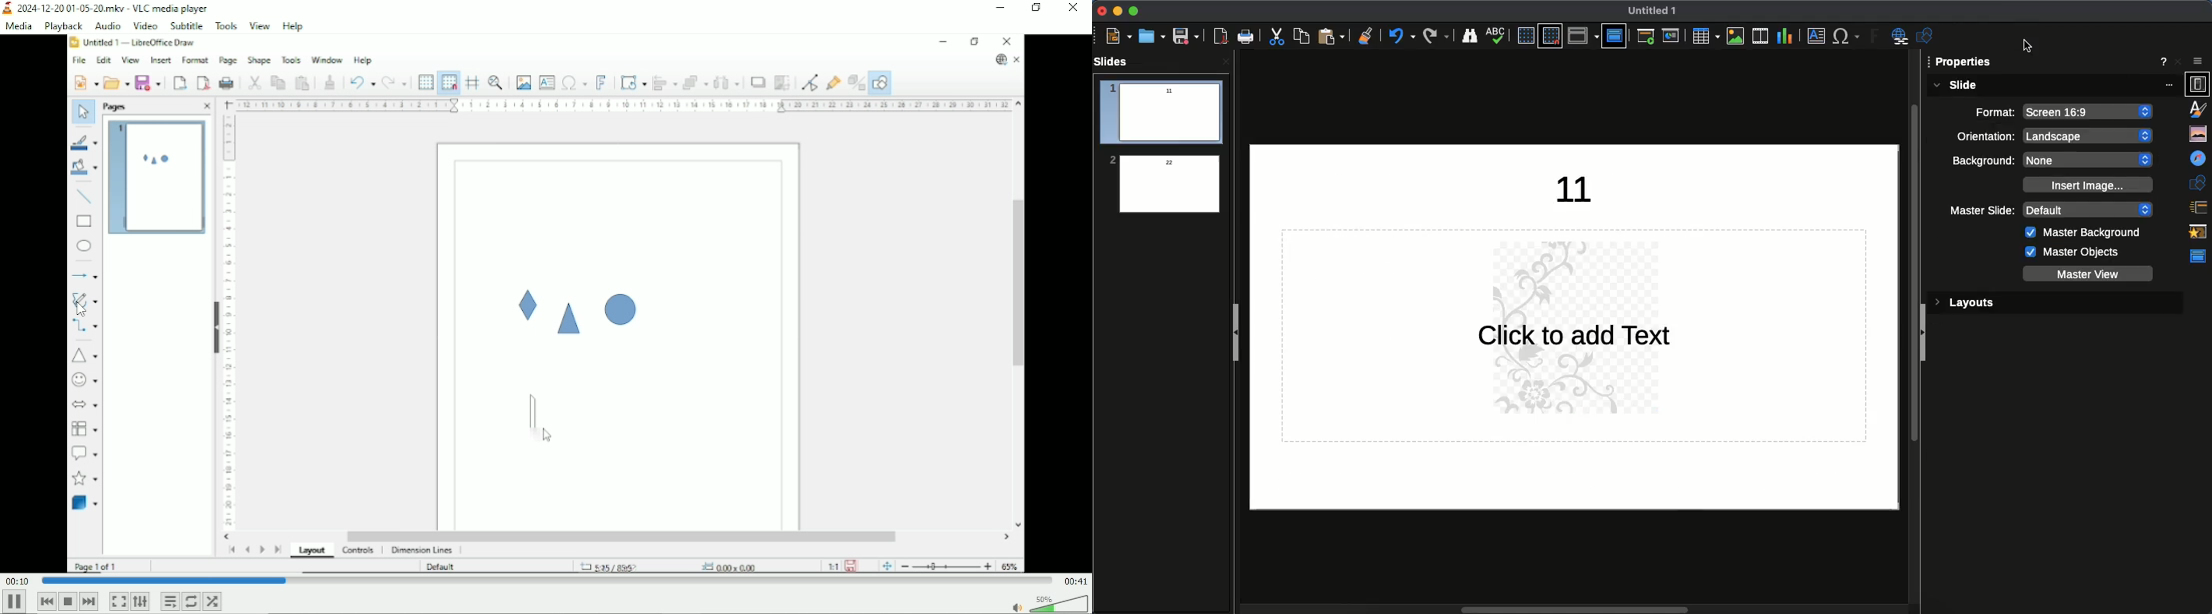  What do you see at coordinates (1785, 35) in the screenshot?
I see `Chart` at bounding box center [1785, 35].